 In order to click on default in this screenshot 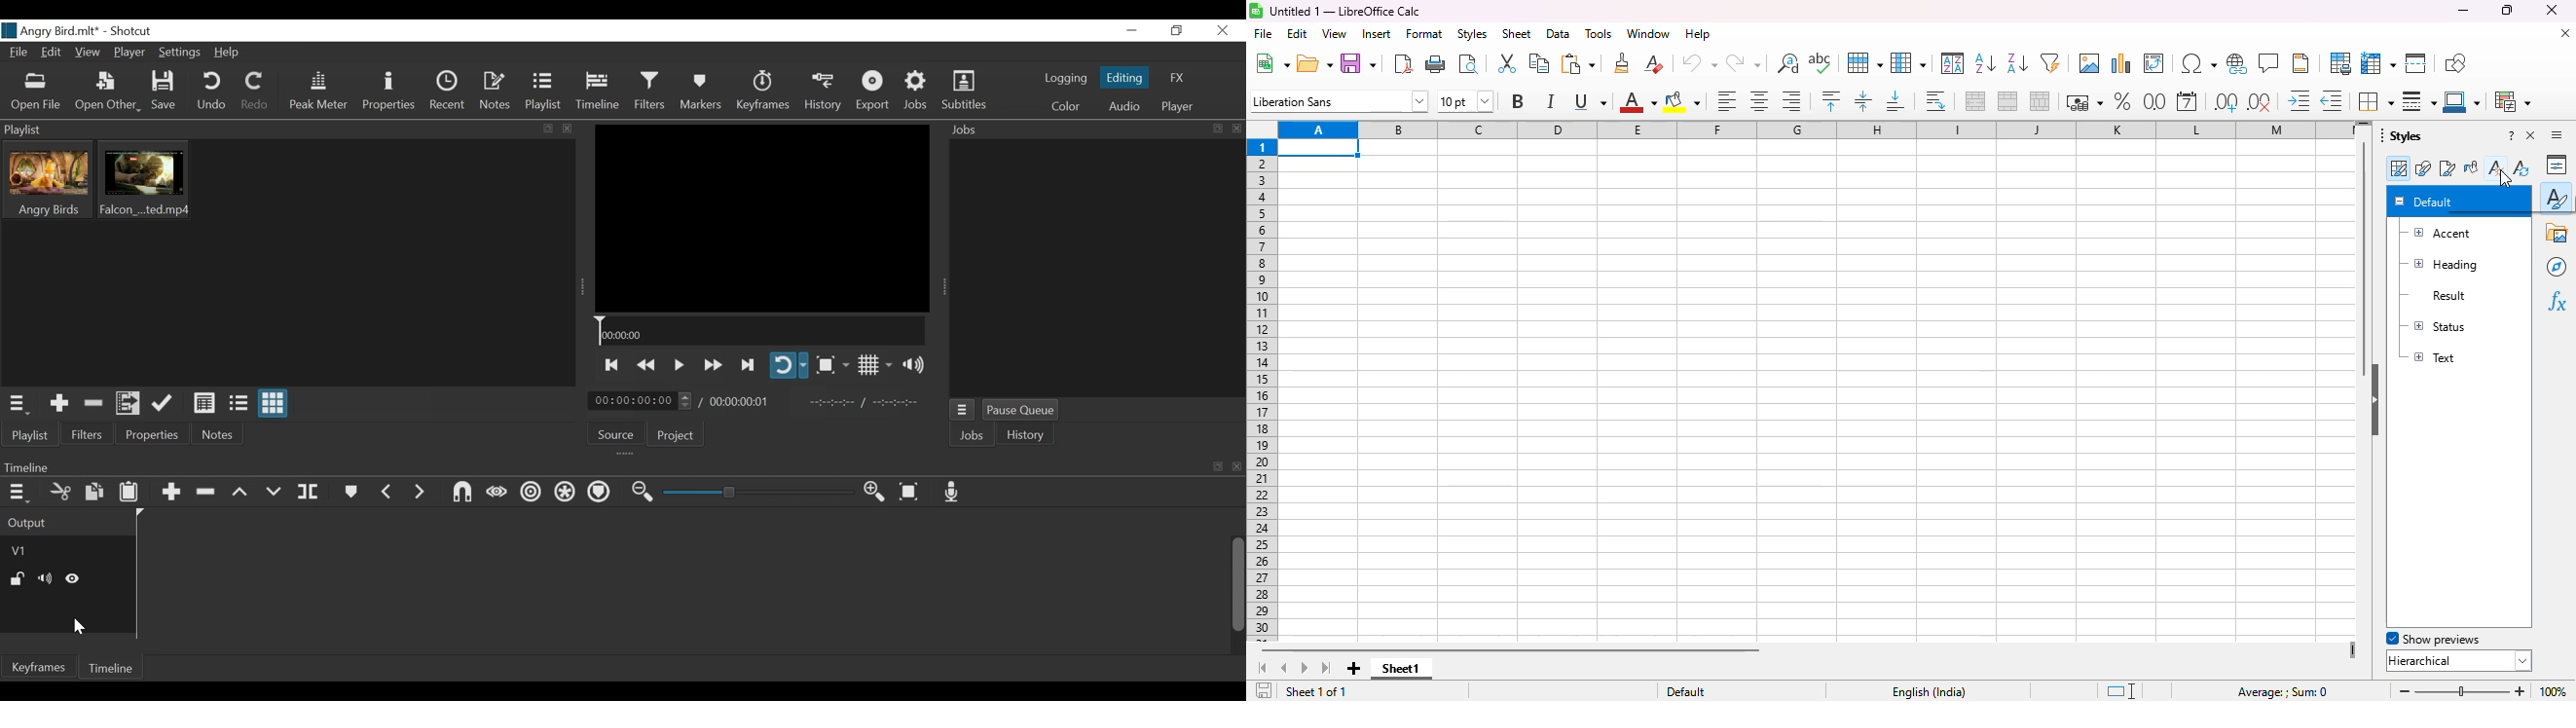, I will do `click(1685, 691)`.